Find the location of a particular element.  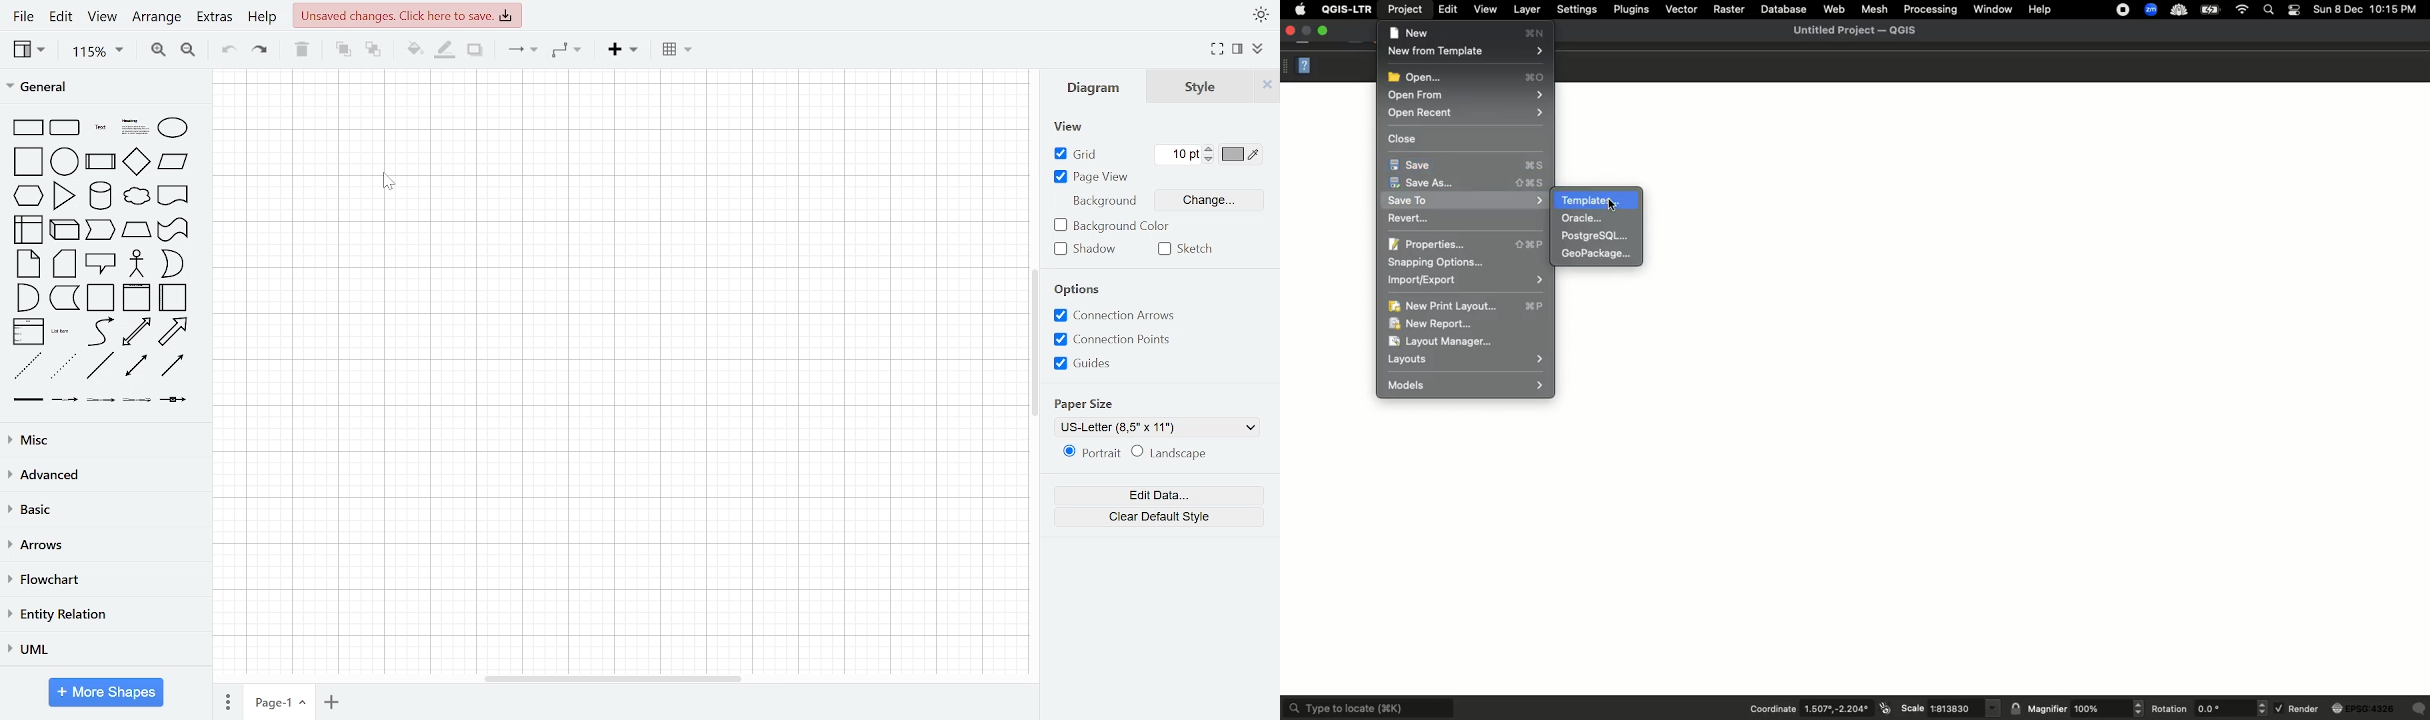

 is located at coordinates (2420, 709).